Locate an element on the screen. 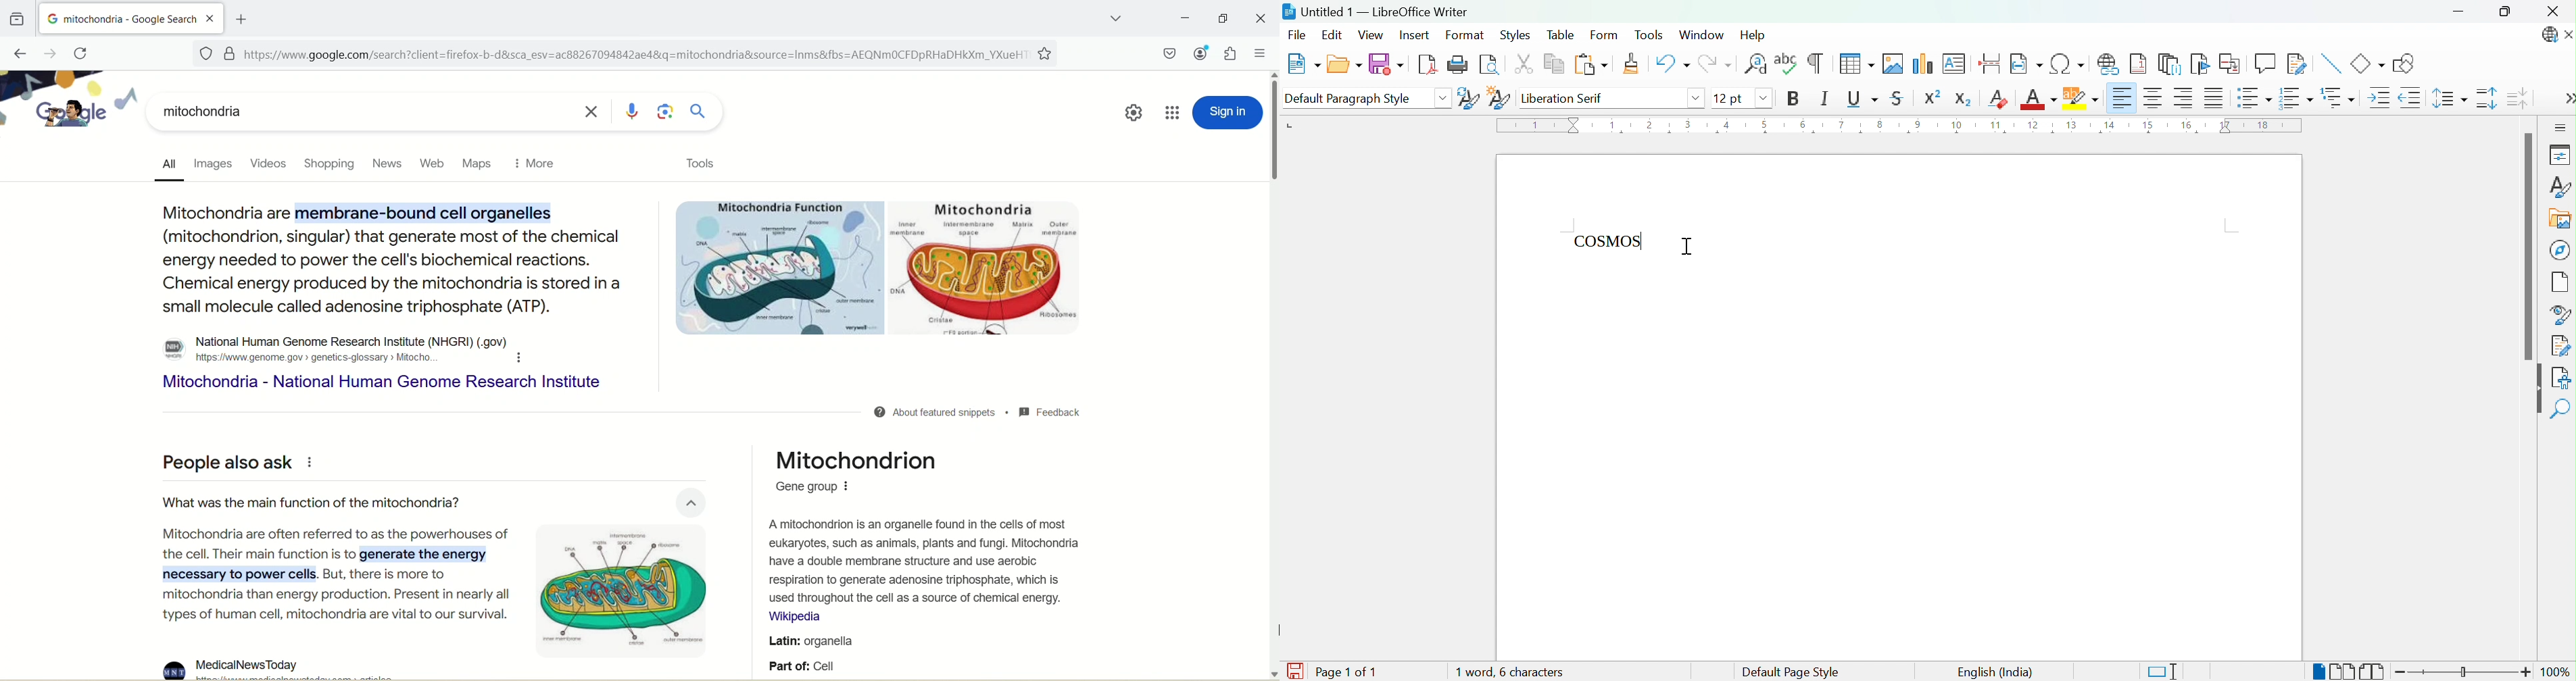  Redo is located at coordinates (1714, 65).